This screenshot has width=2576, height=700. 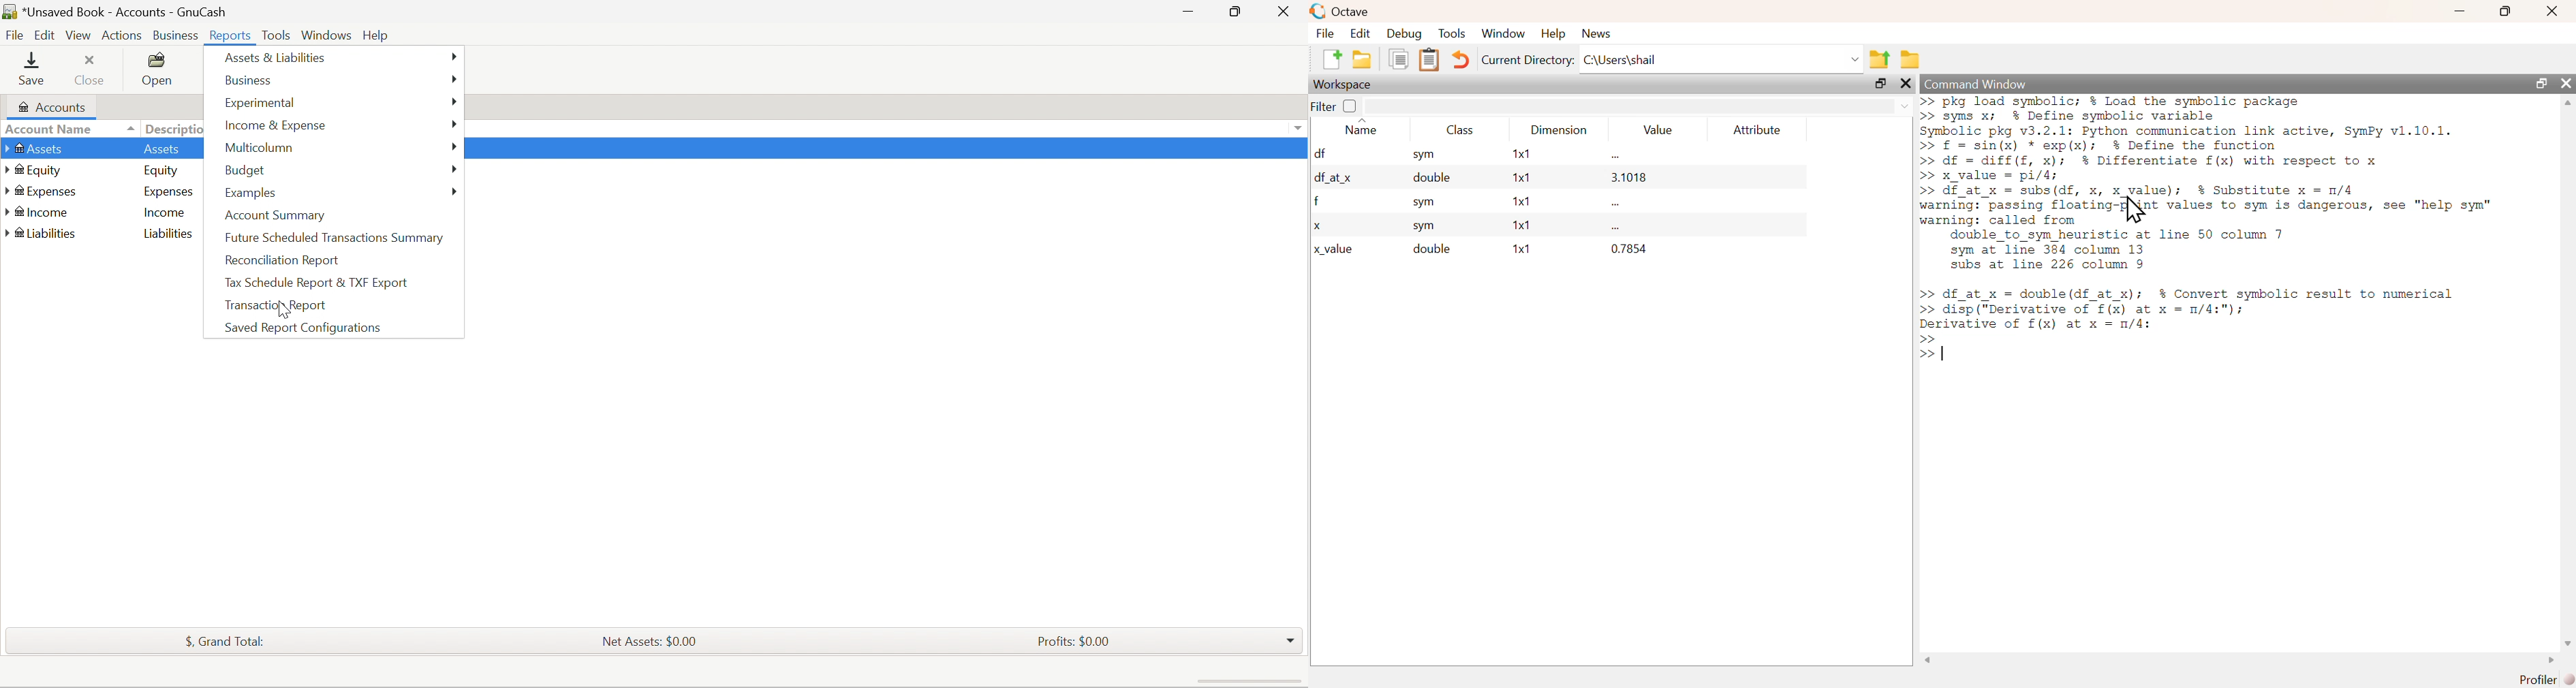 What do you see at coordinates (1335, 59) in the screenshot?
I see `New Script` at bounding box center [1335, 59].